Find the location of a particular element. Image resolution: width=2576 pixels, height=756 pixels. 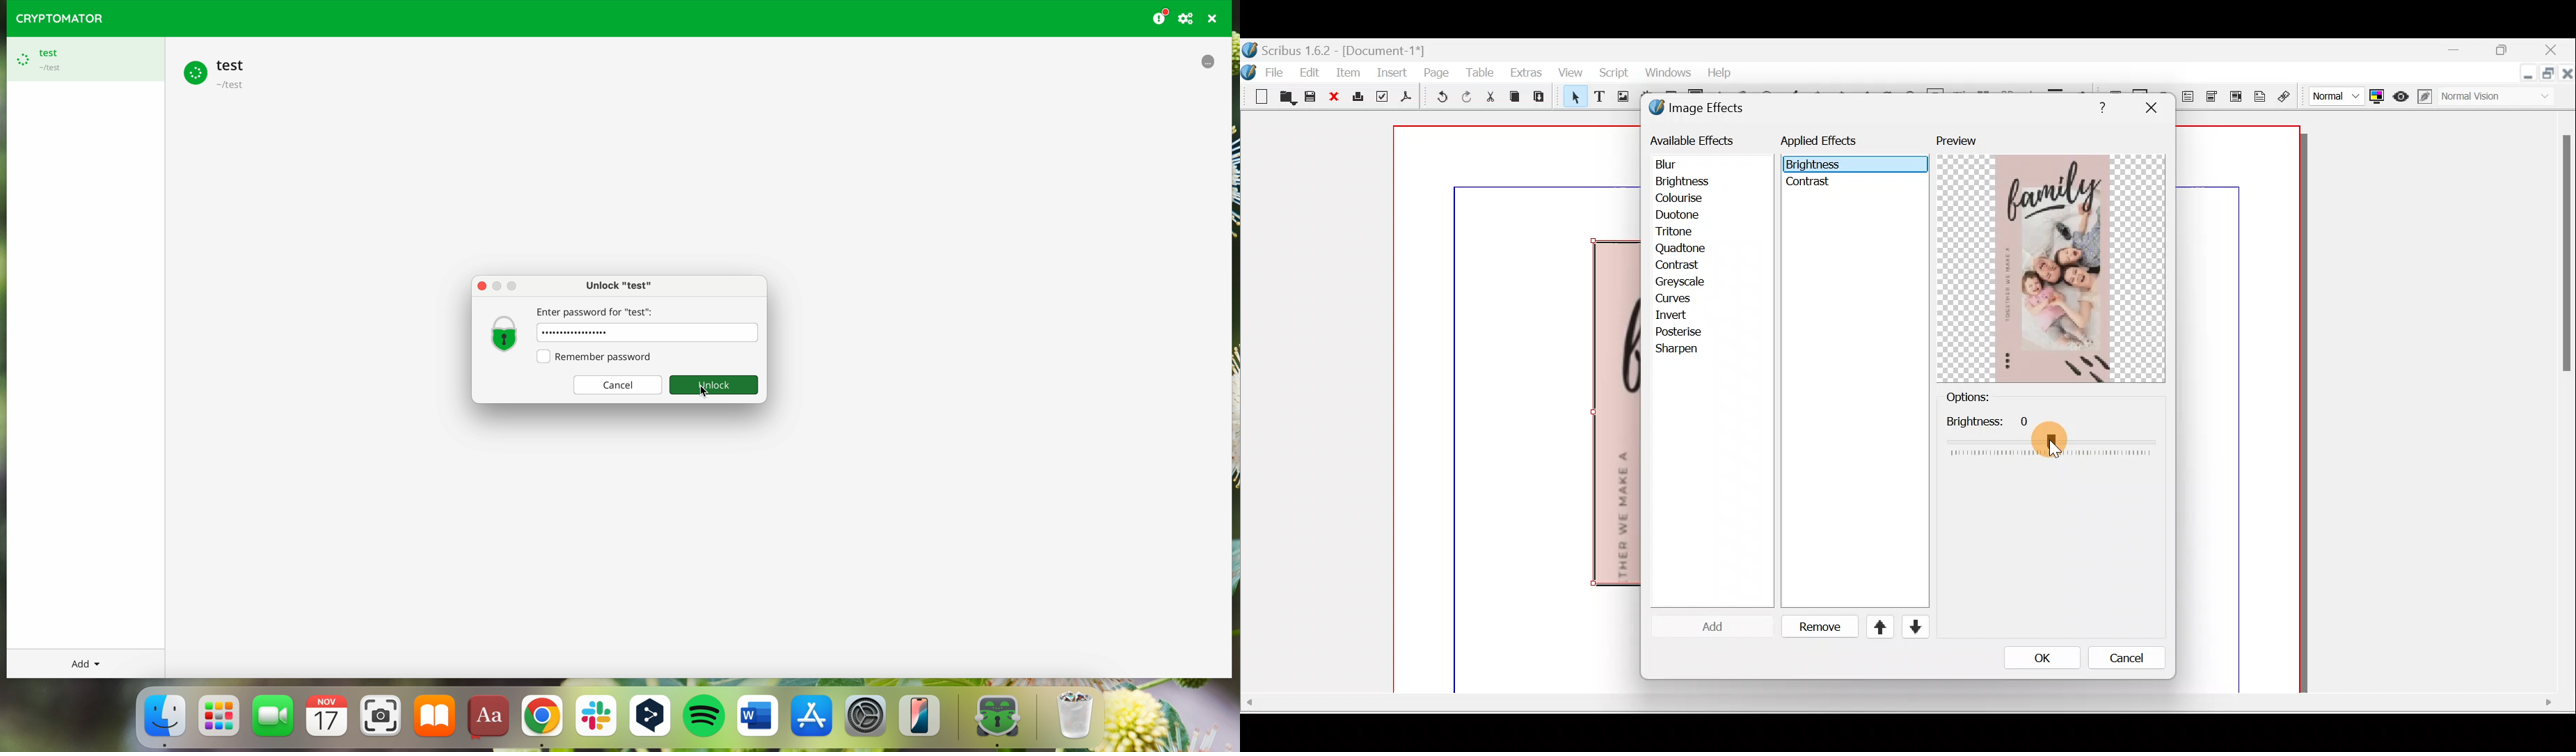

Contrast is located at coordinates (1681, 265).